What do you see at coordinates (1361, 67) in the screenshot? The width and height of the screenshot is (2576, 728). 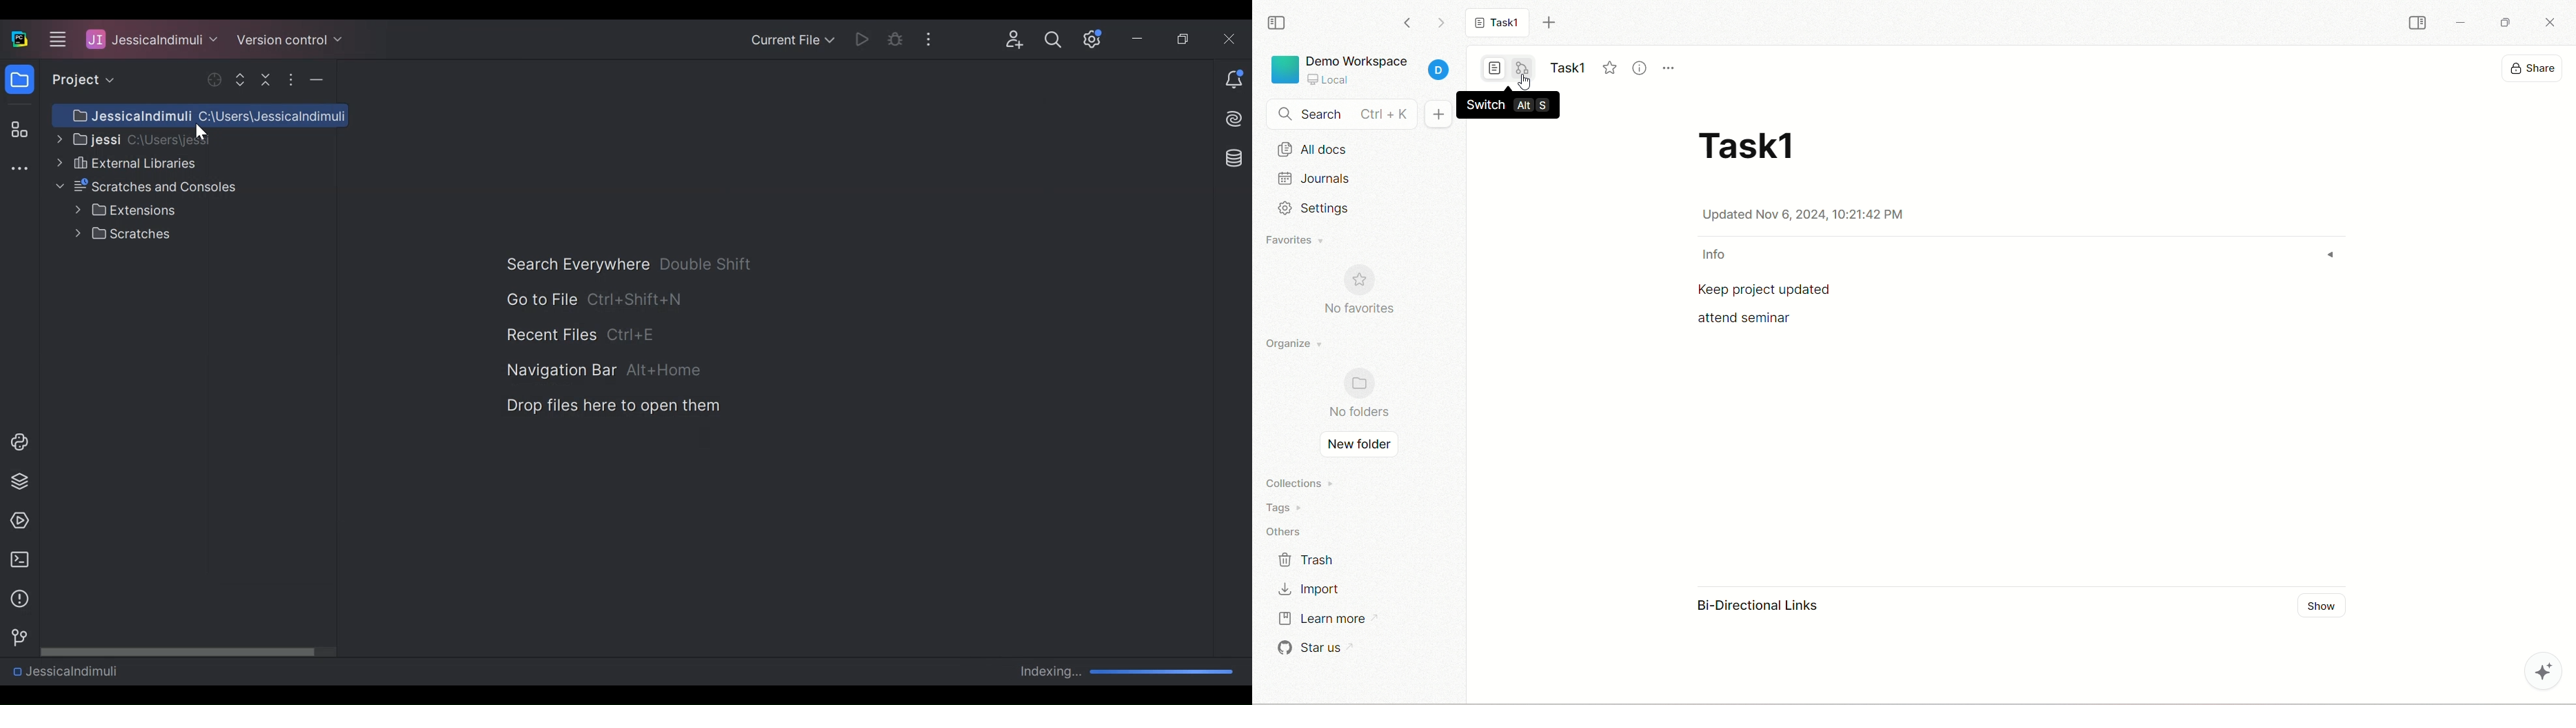 I see `project - Demo Workspace` at bounding box center [1361, 67].